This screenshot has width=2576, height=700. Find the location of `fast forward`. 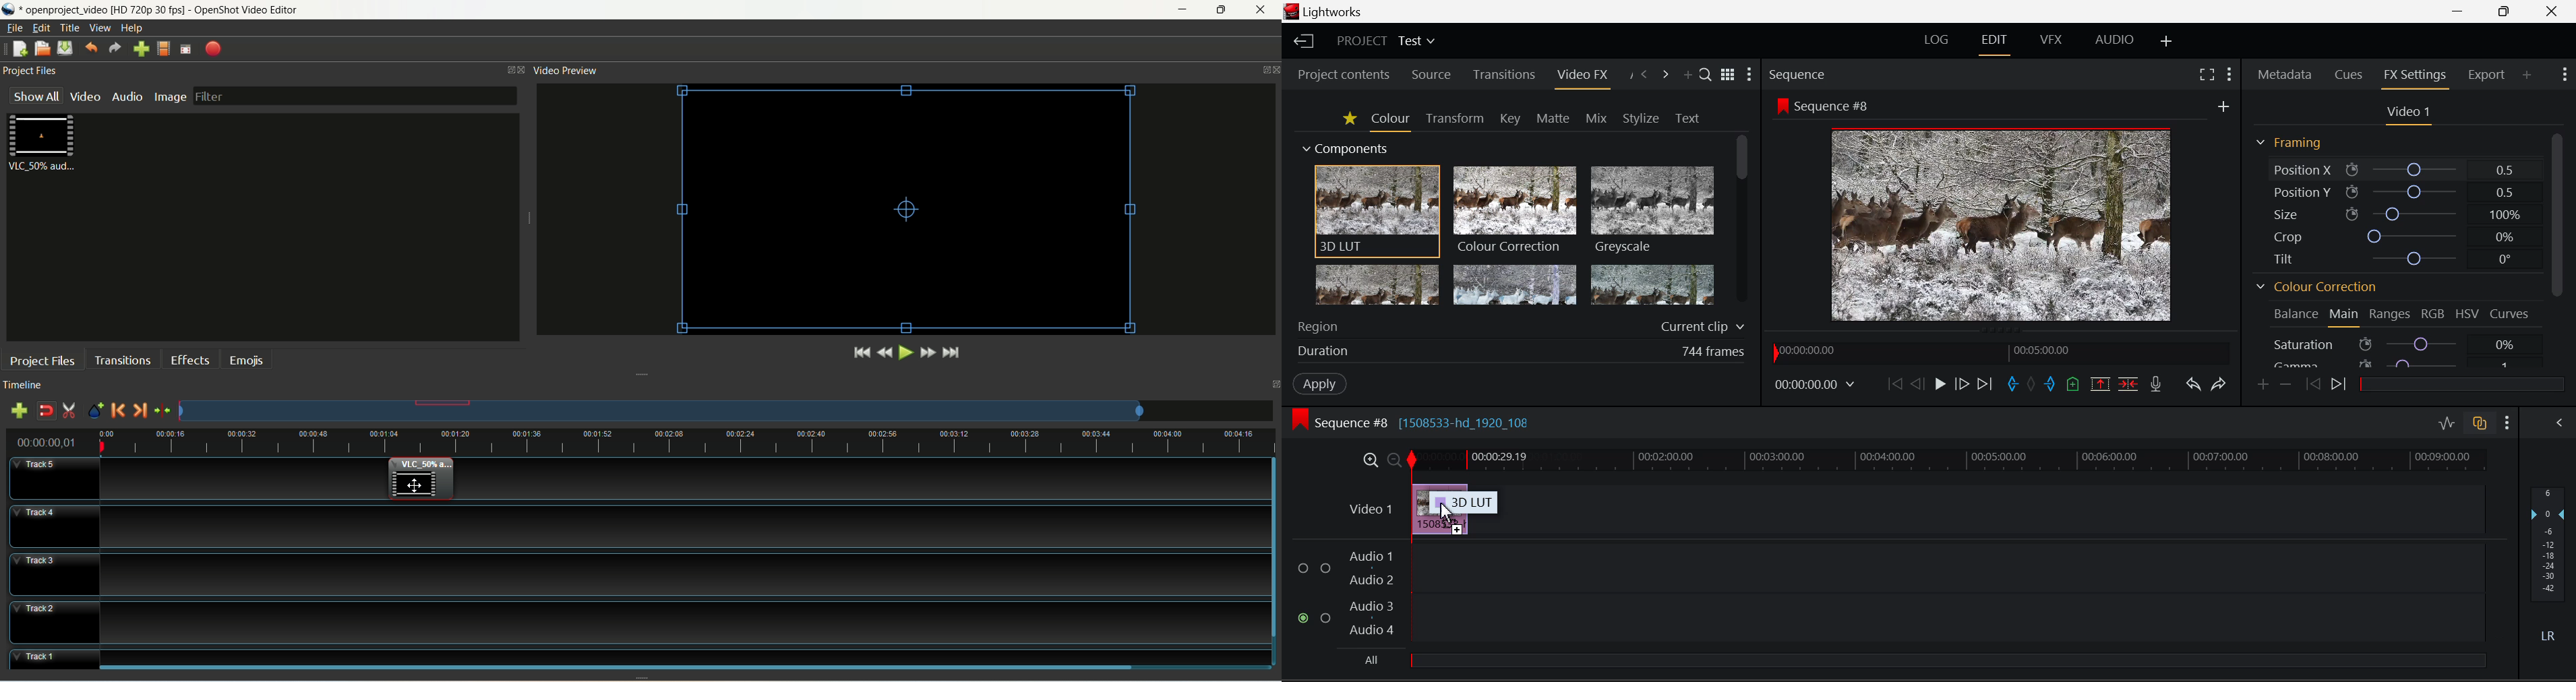

fast forward is located at coordinates (928, 352).